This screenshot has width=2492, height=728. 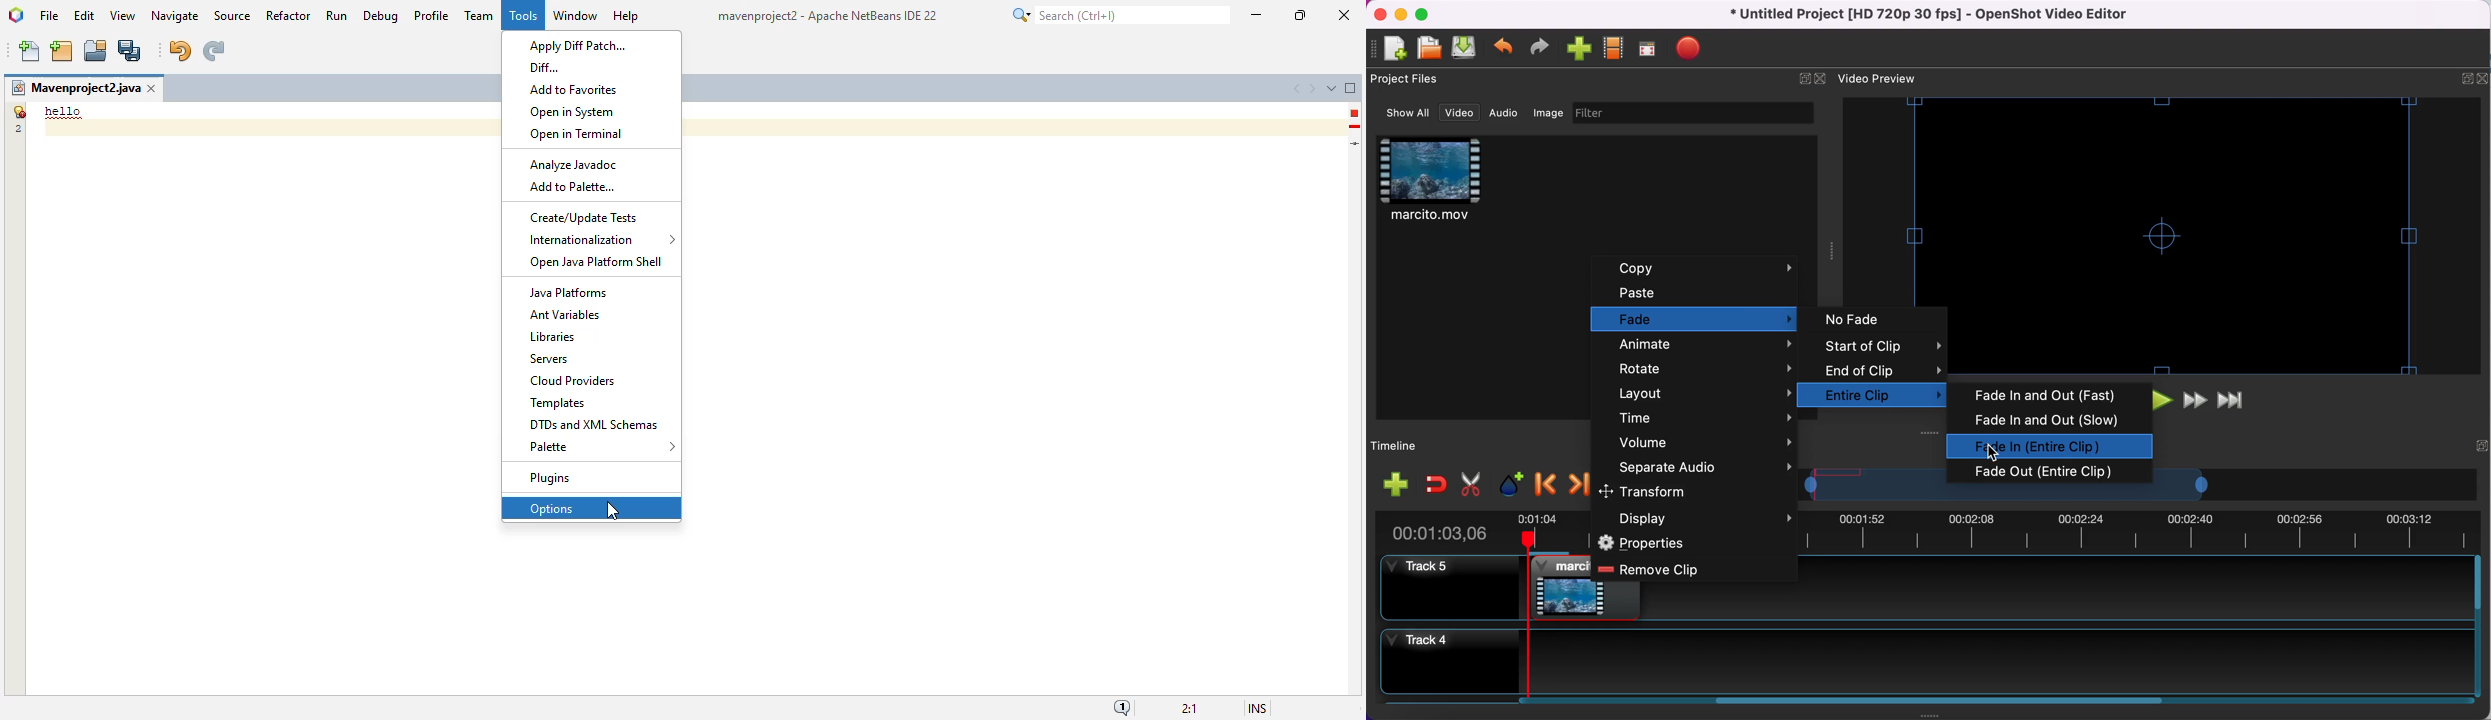 What do you see at coordinates (2162, 403) in the screenshot?
I see `play` at bounding box center [2162, 403].